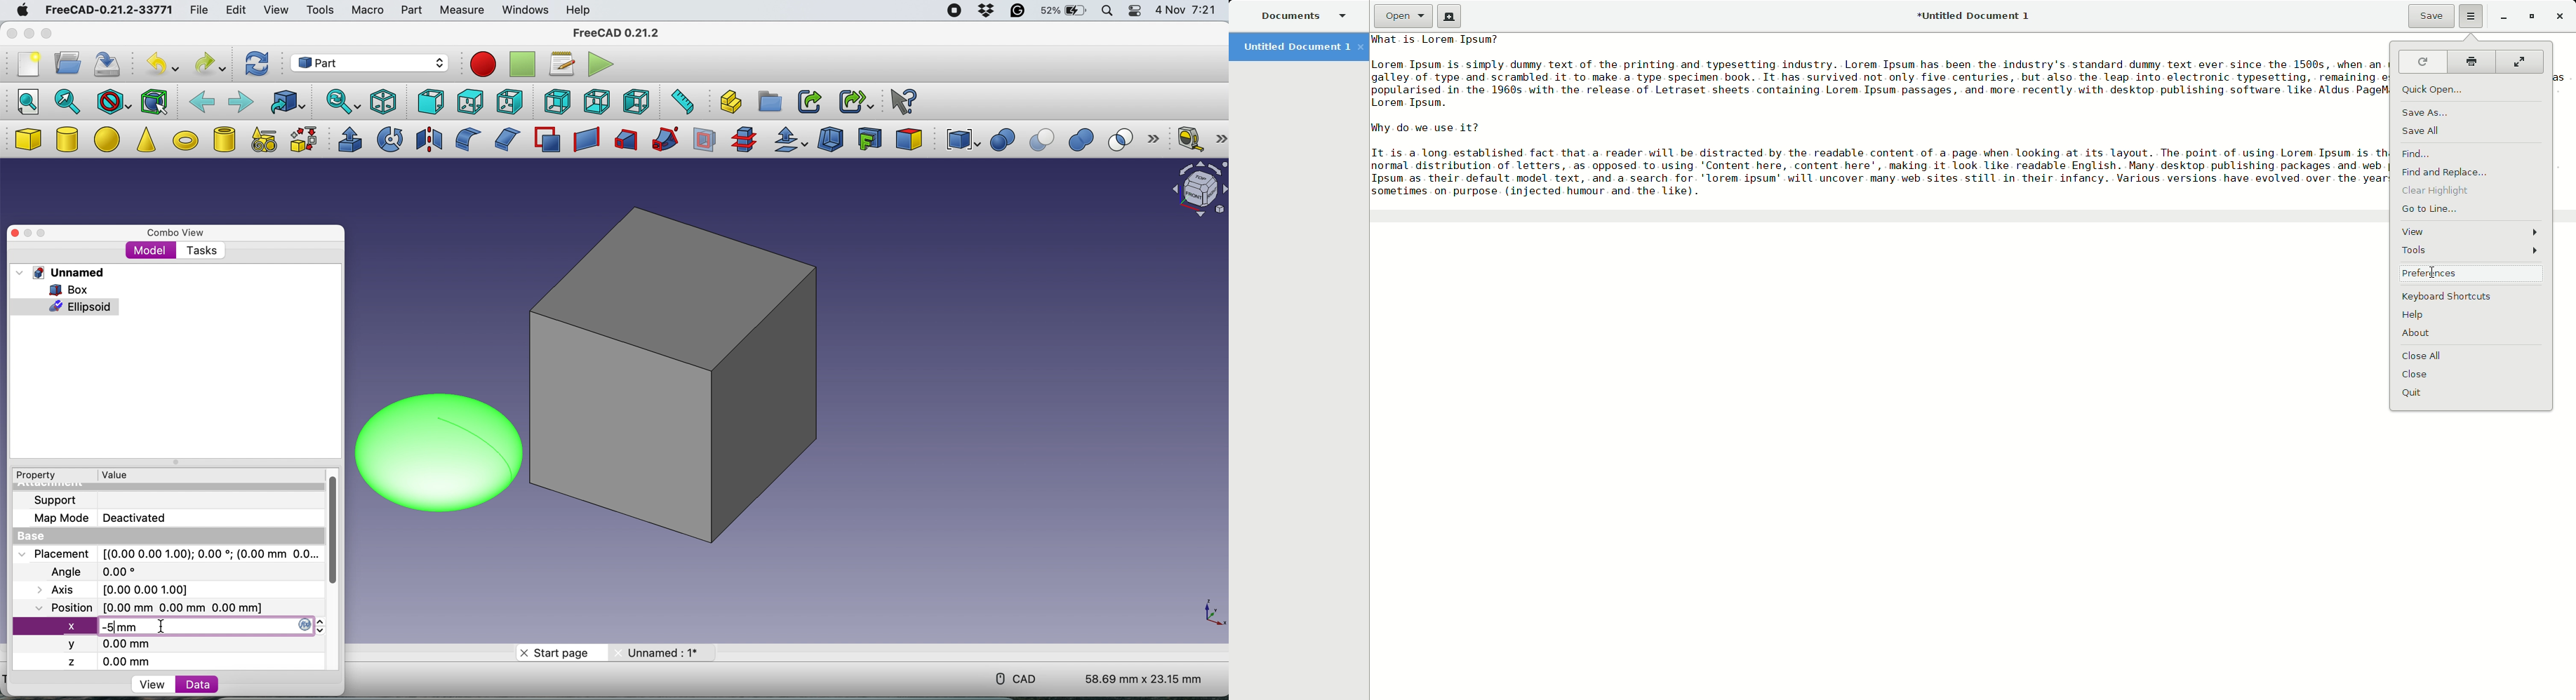  Describe the element at coordinates (109, 138) in the screenshot. I see `ellipse` at that location.